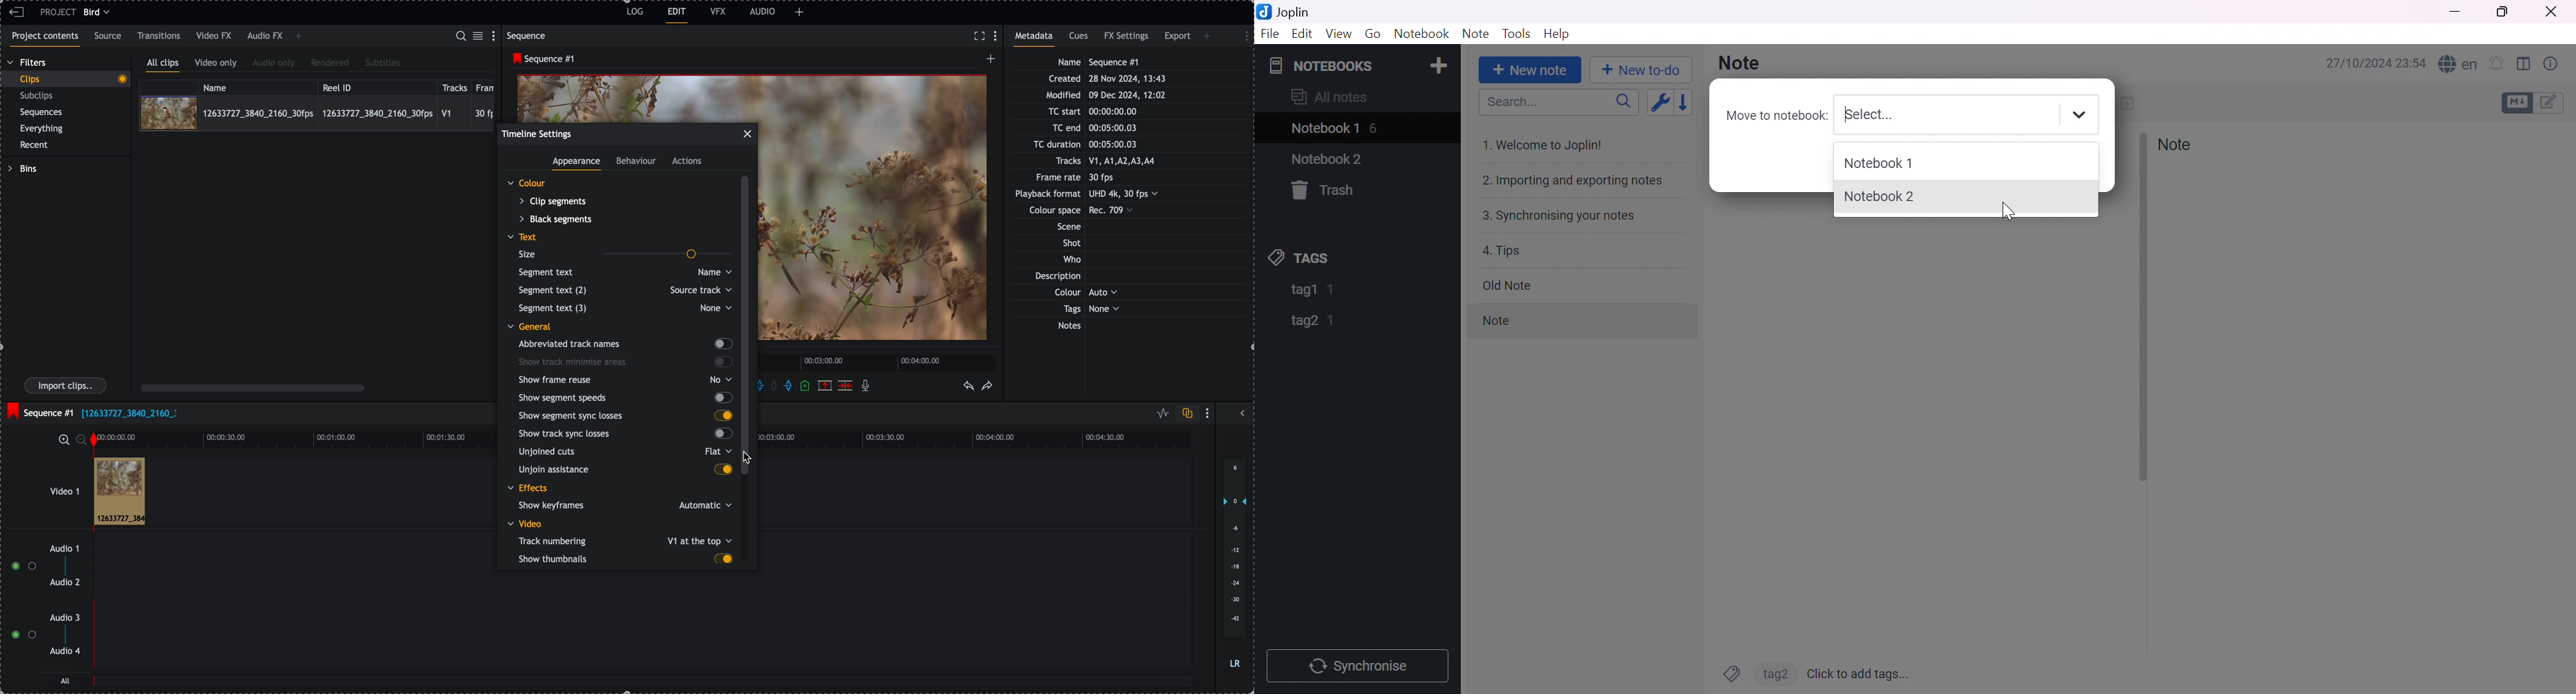  I want to click on audio 4, so click(64, 651).